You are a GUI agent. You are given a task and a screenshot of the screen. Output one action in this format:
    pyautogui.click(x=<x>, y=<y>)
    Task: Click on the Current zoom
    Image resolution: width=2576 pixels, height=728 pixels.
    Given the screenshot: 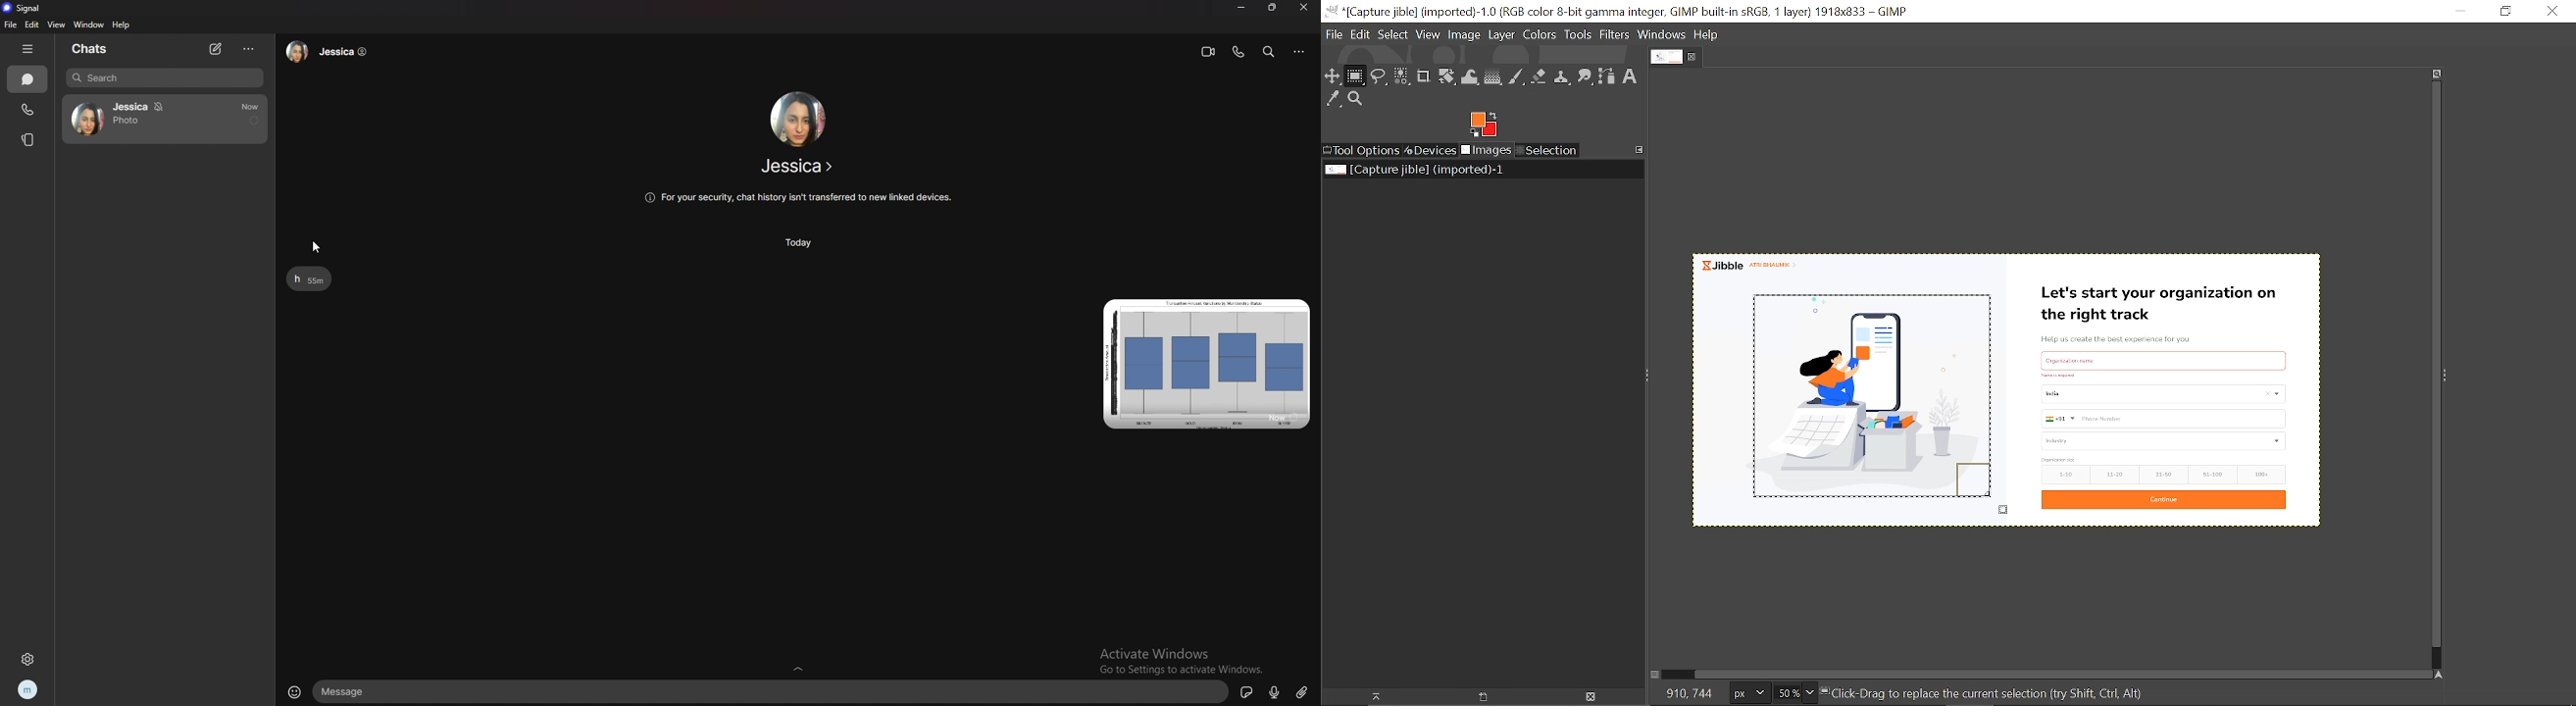 What is the action you would take?
    pyautogui.click(x=1786, y=694)
    